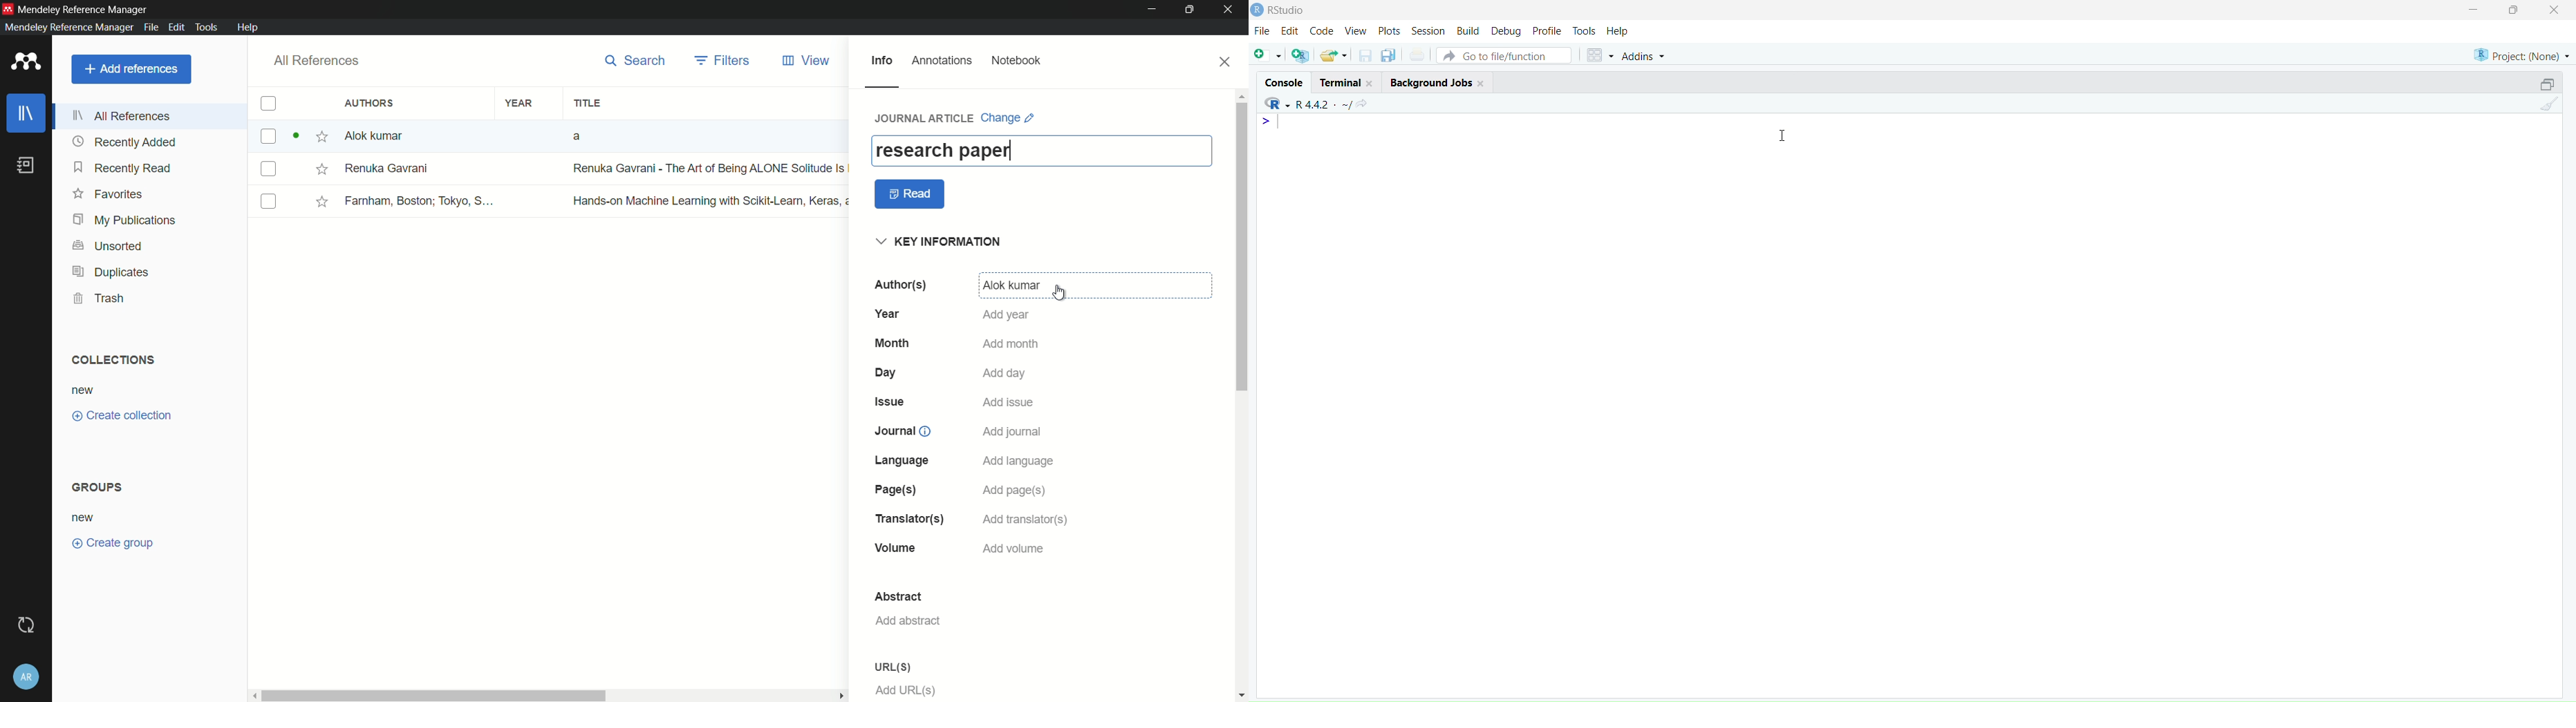  What do you see at coordinates (100, 486) in the screenshot?
I see `groups` at bounding box center [100, 486].